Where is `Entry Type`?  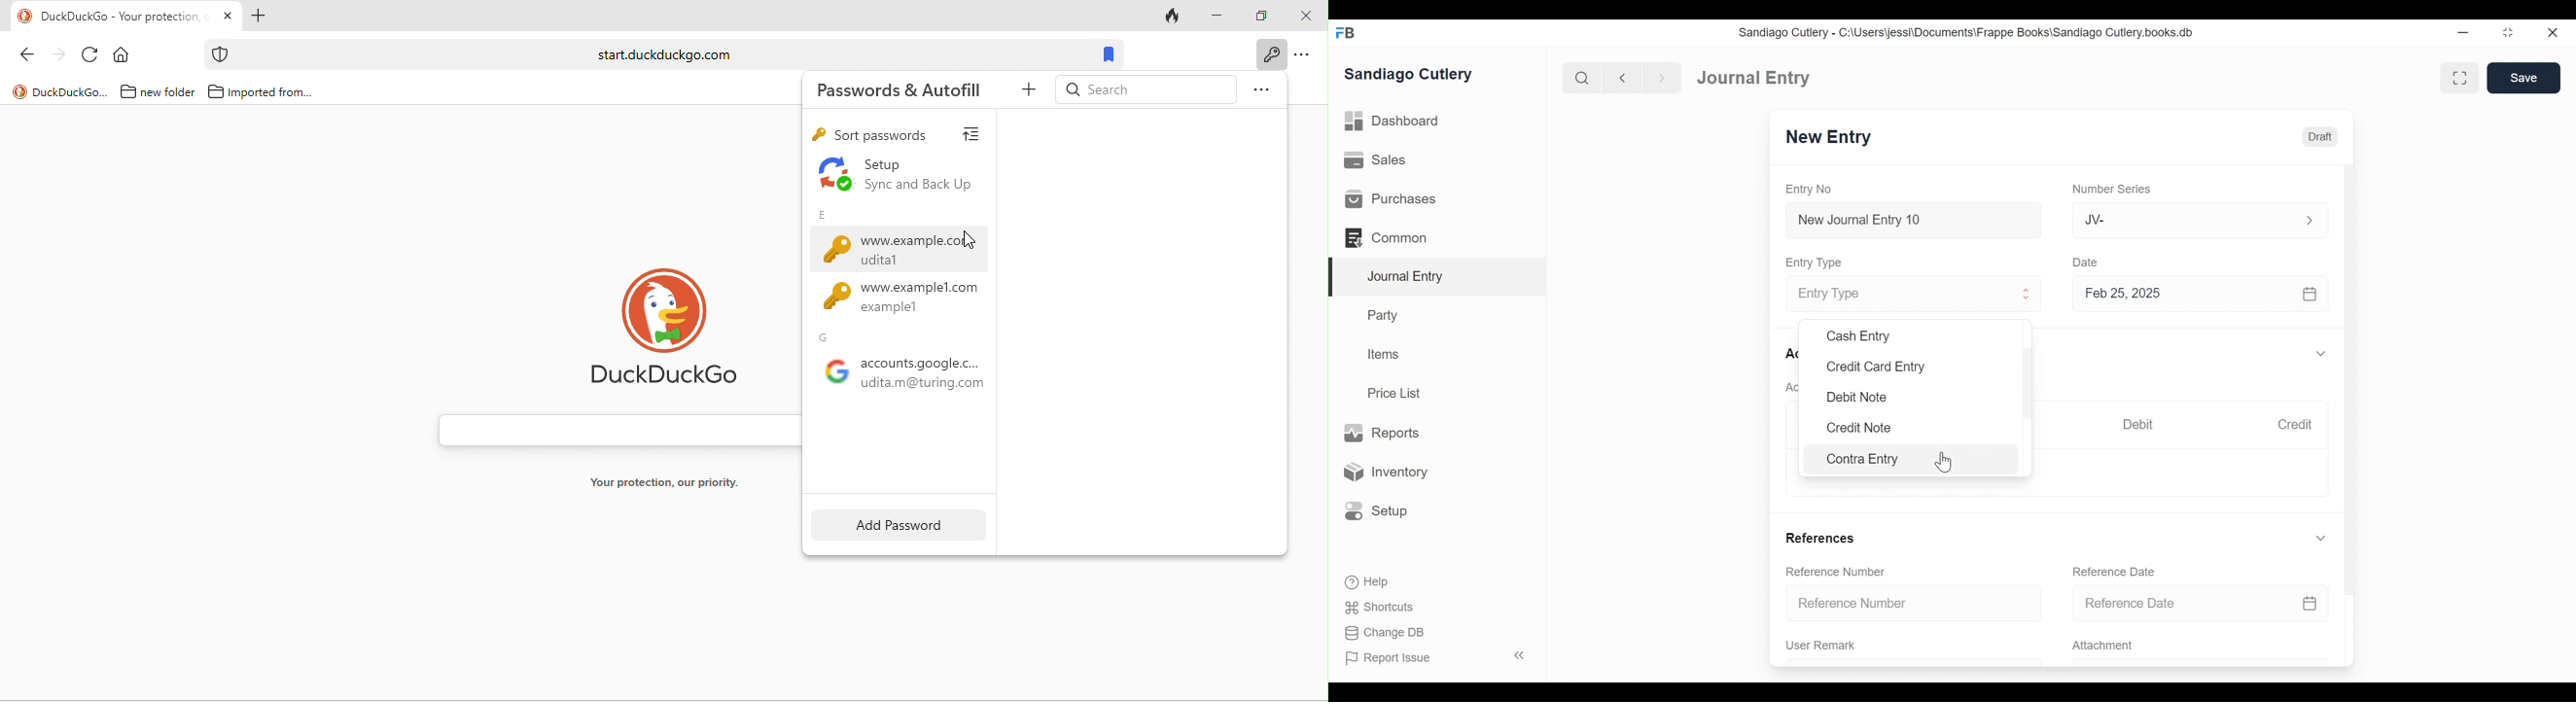 Entry Type is located at coordinates (1818, 262).